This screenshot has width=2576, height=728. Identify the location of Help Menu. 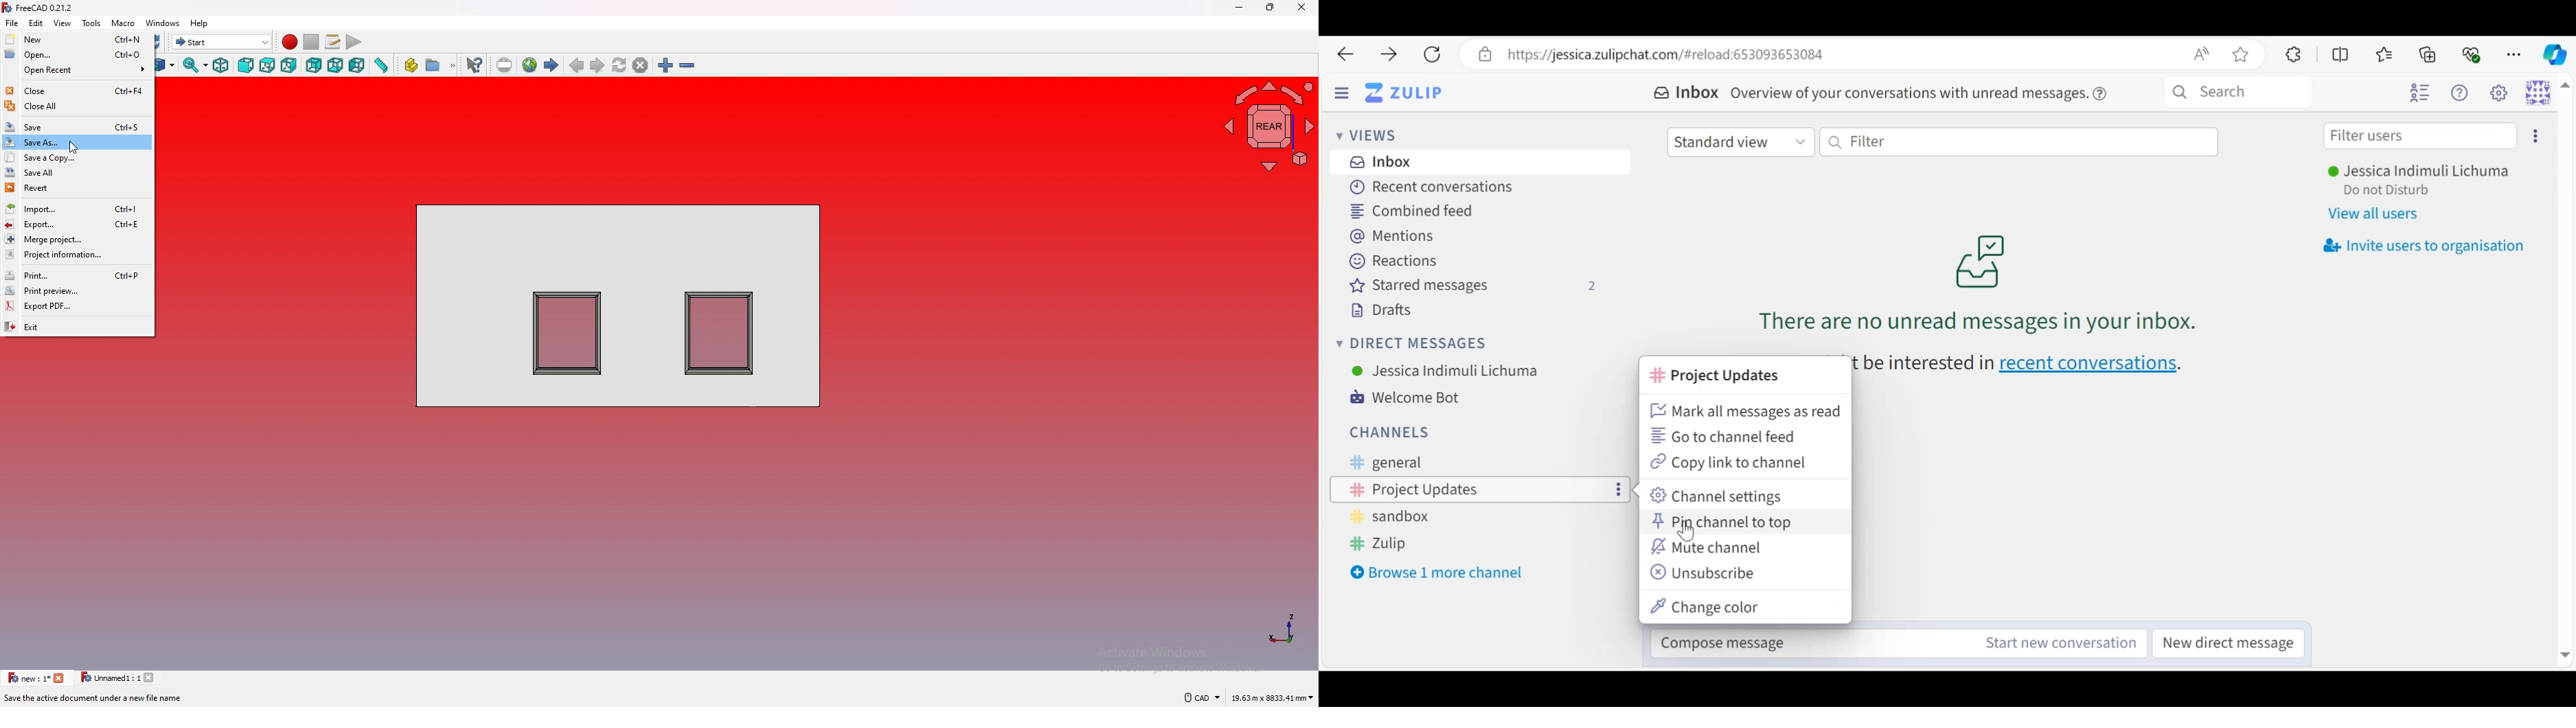
(2463, 94).